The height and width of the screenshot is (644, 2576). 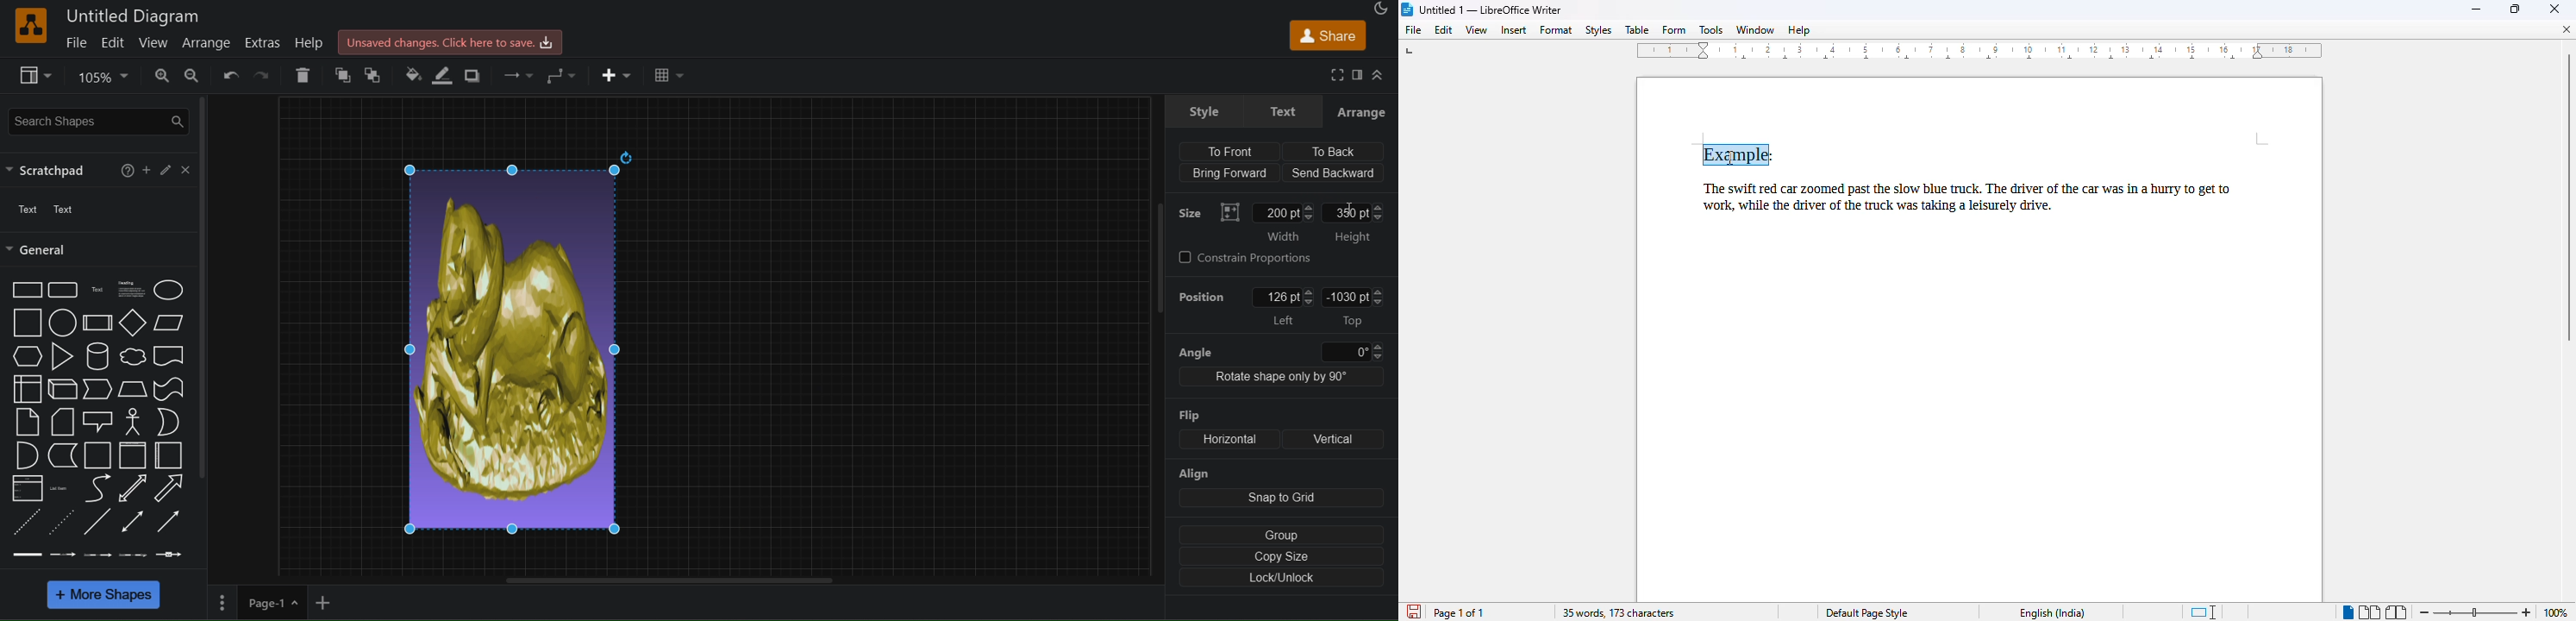 What do you see at coordinates (2528, 610) in the screenshot?
I see `Zoom in` at bounding box center [2528, 610].